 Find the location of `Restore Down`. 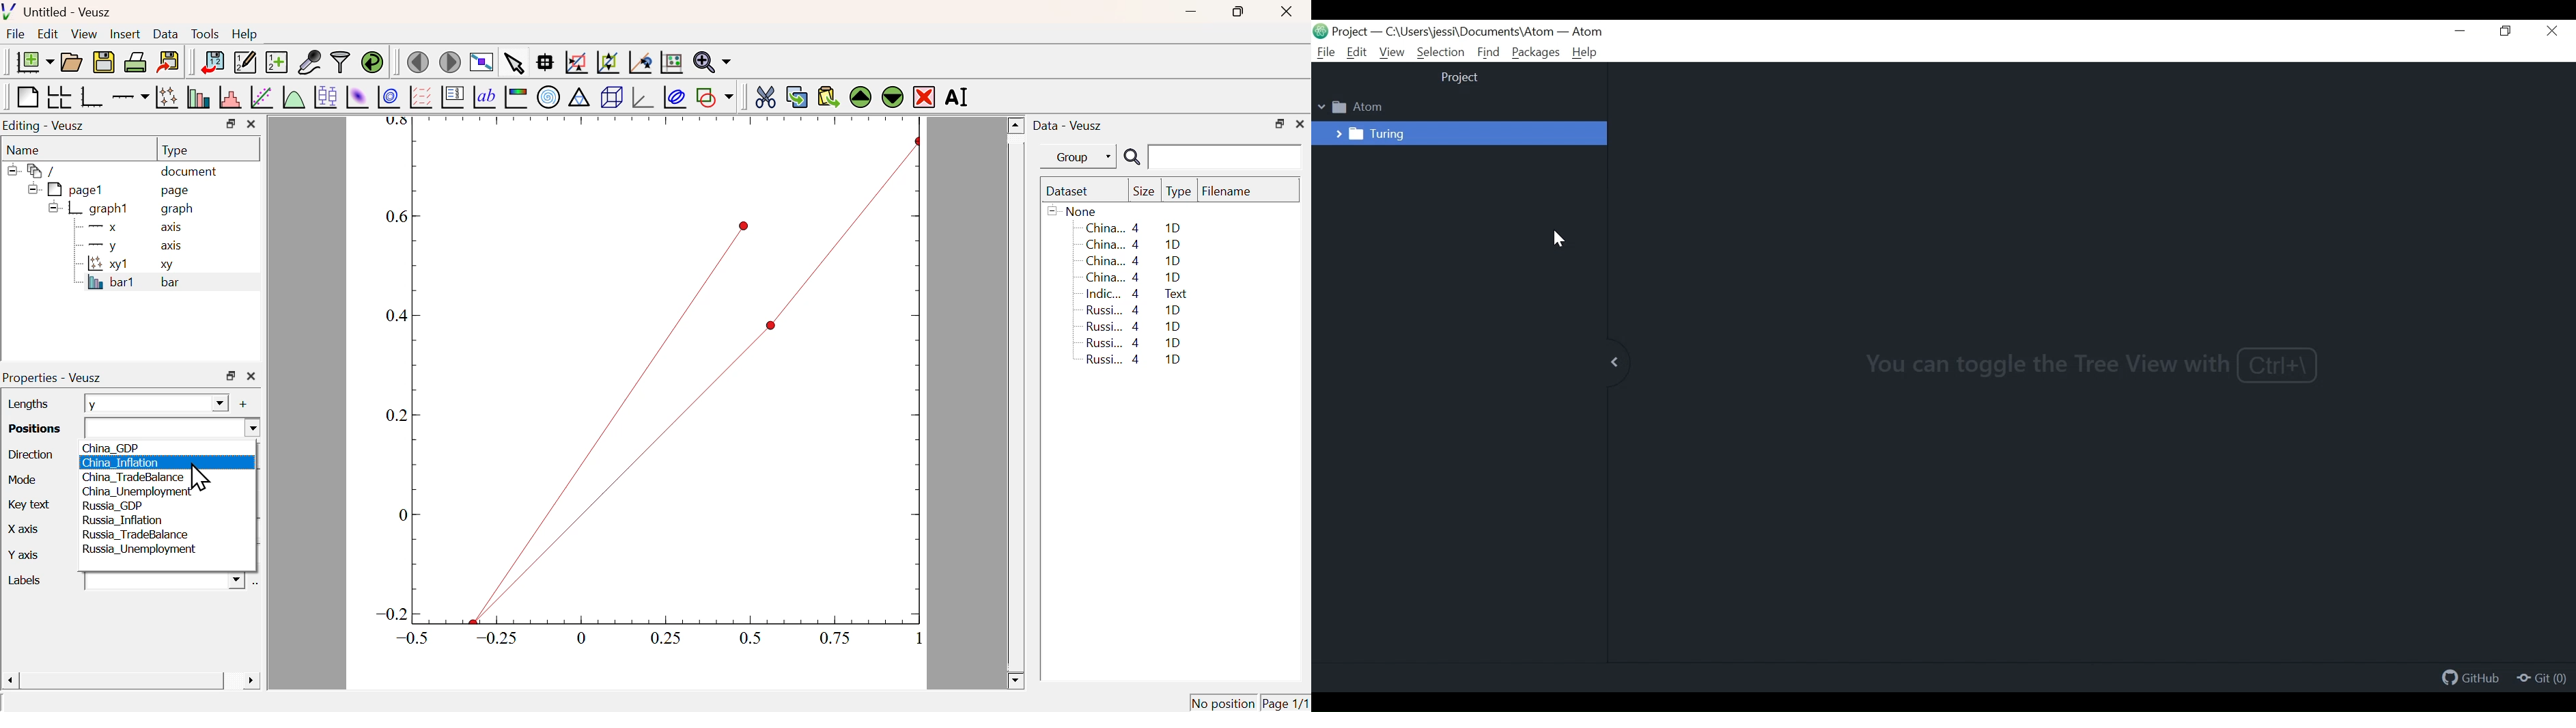

Restore Down is located at coordinates (231, 376).